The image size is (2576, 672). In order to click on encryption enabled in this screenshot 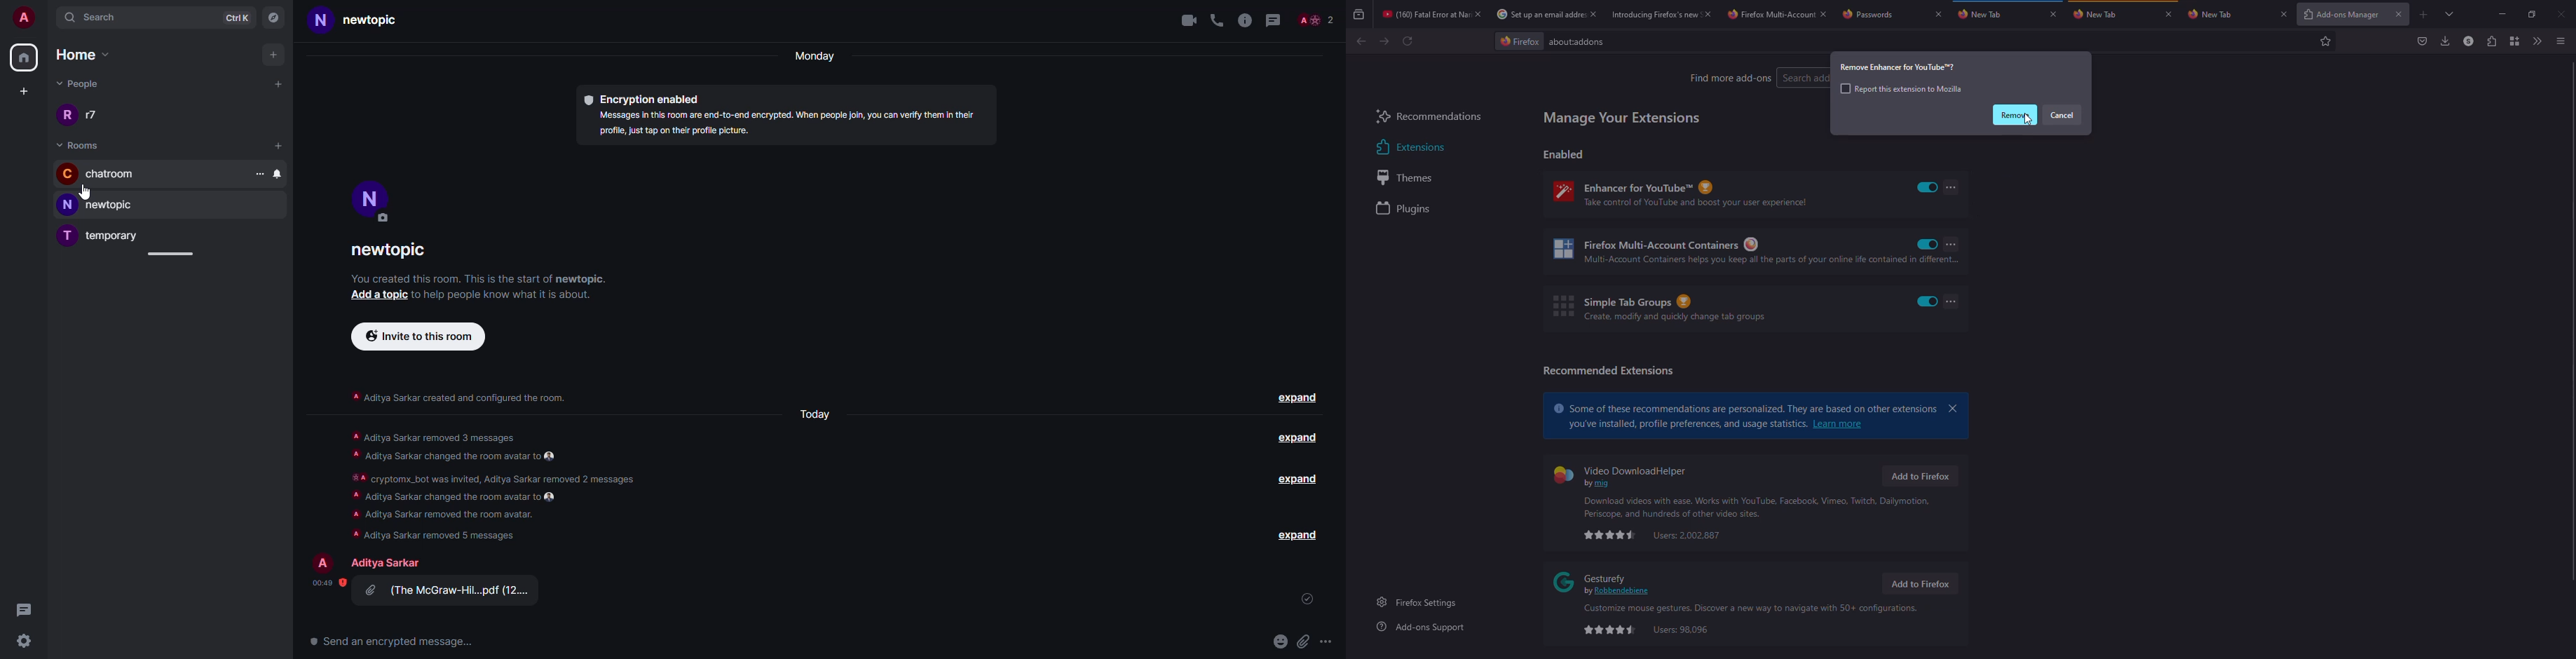, I will do `click(653, 97)`.